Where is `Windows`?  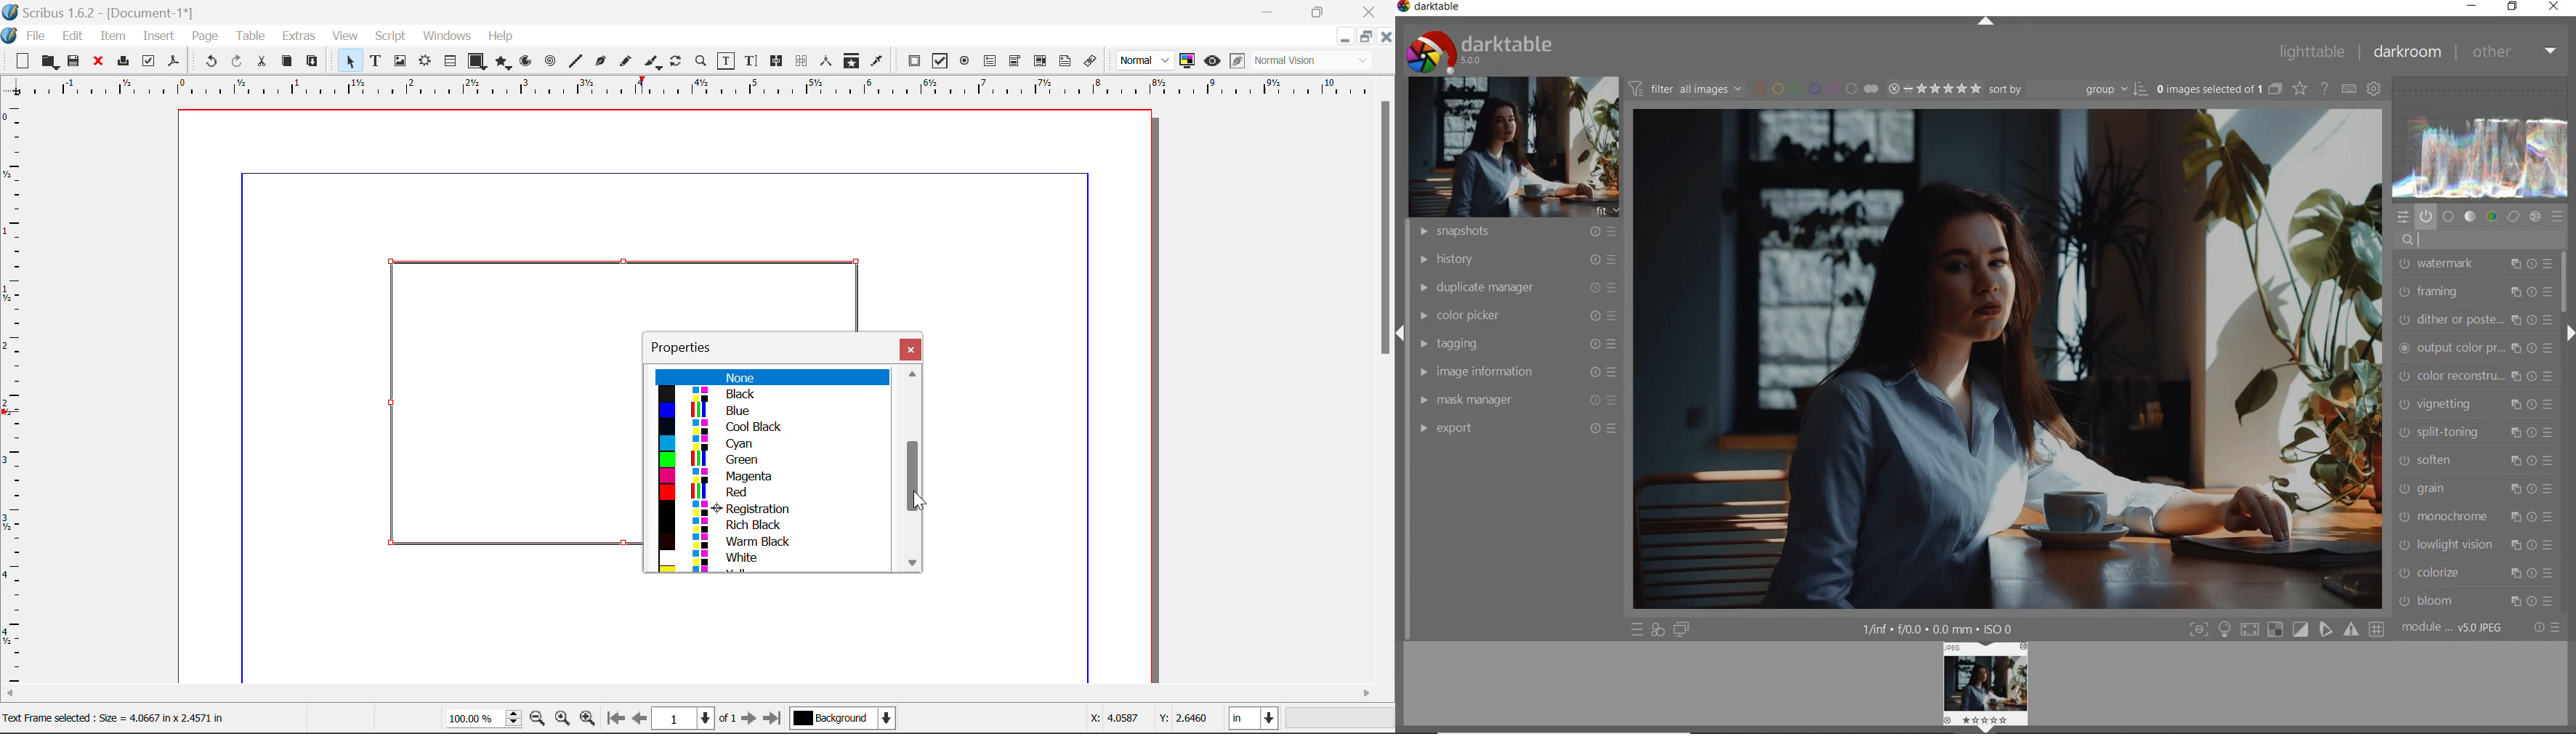 Windows is located at coordinates (446, 37).